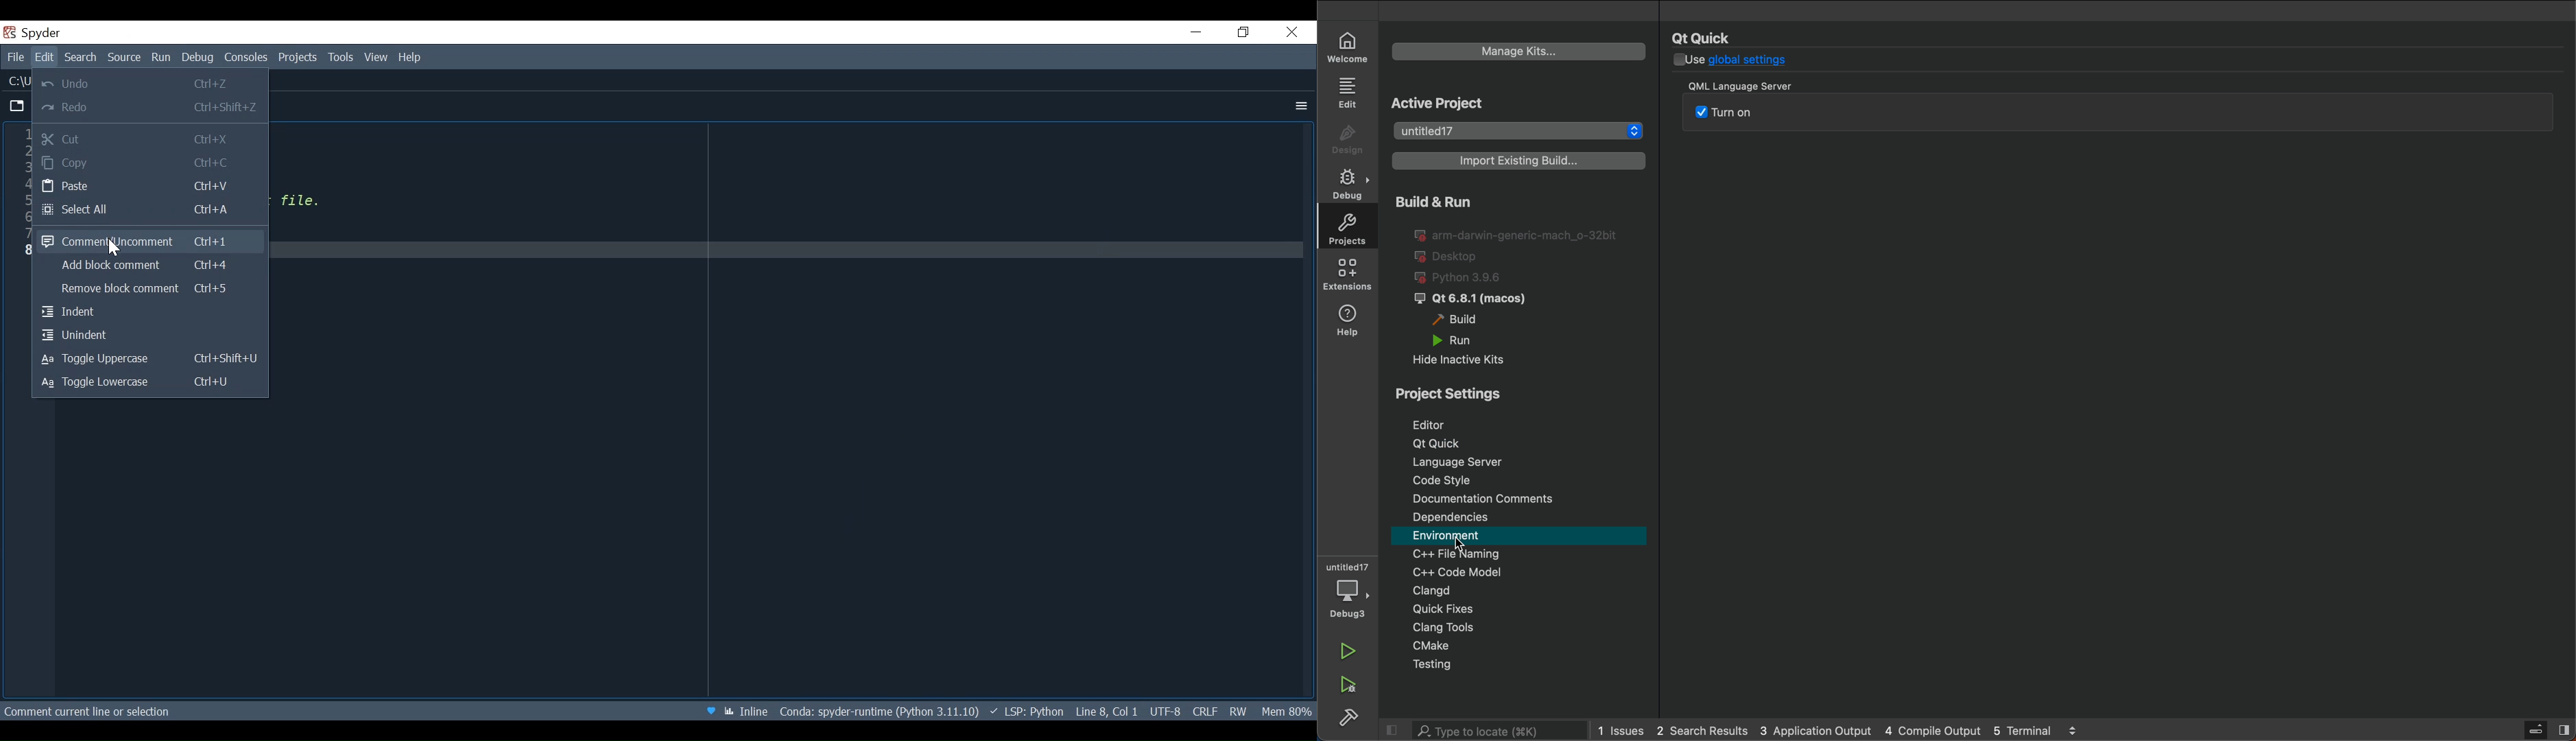  I want to click on Project Settings, so click(1513, 391).